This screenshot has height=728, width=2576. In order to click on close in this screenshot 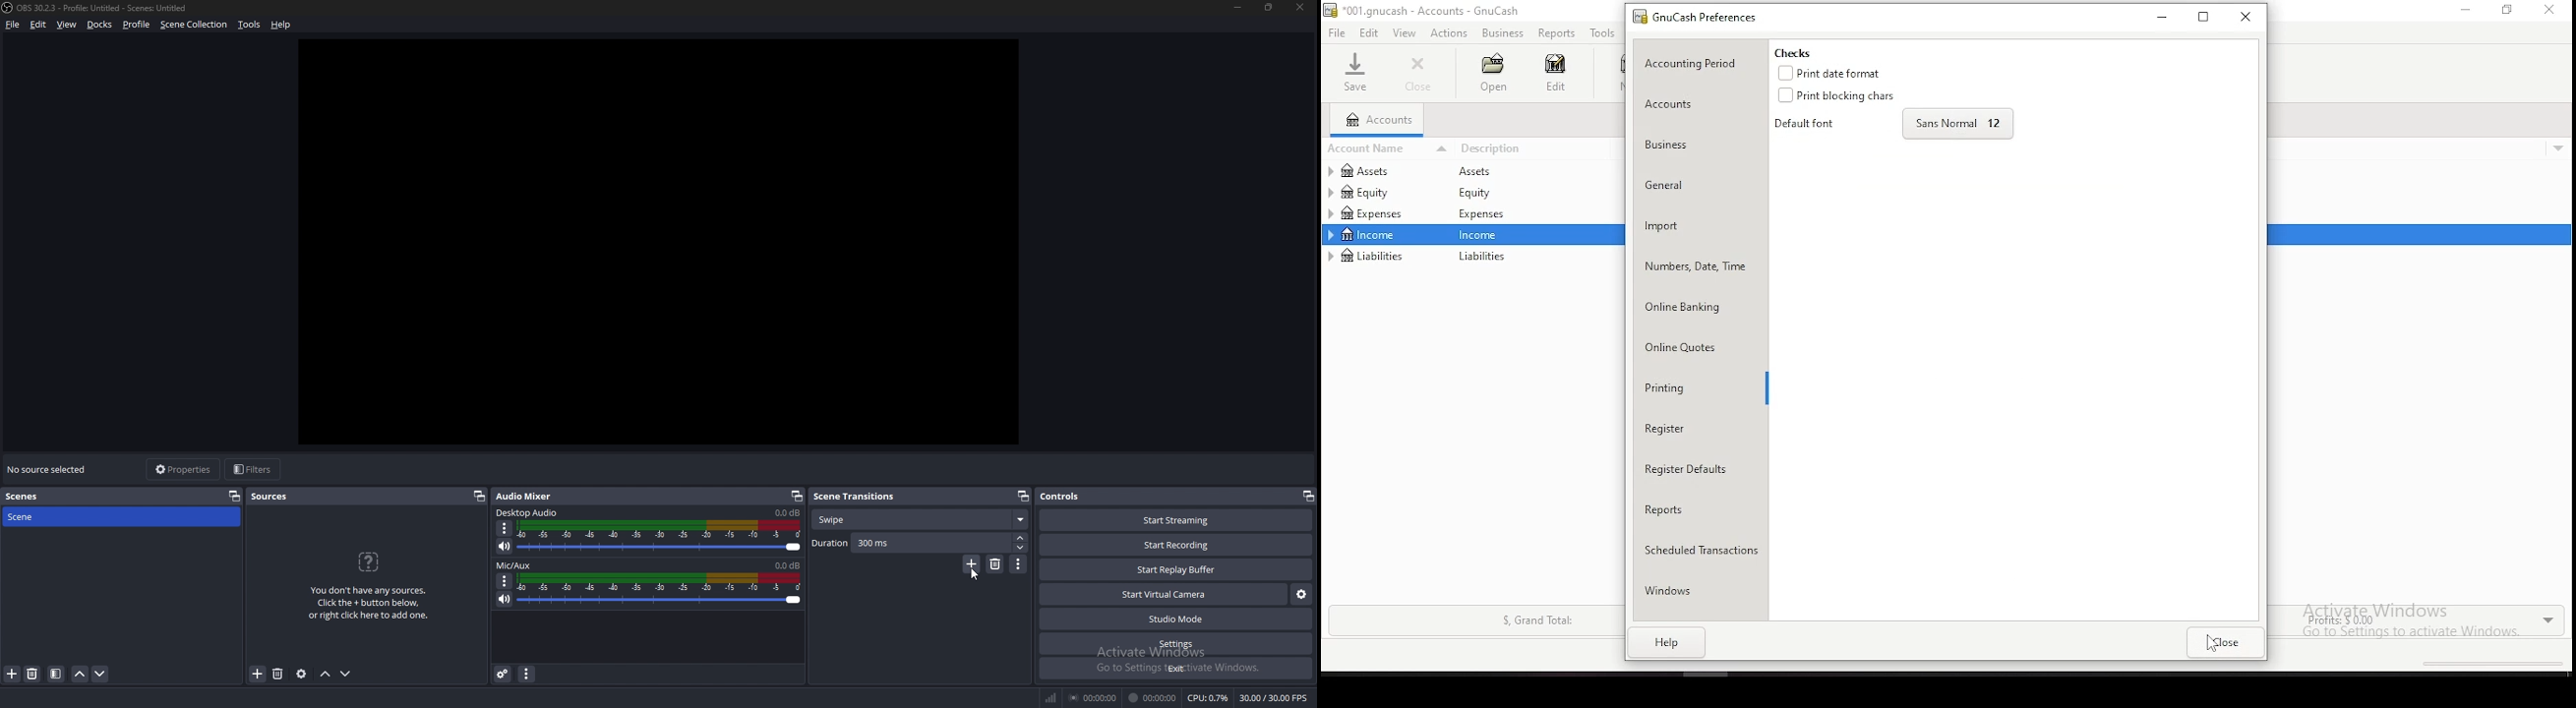, I will do `click(1420, 74)`.